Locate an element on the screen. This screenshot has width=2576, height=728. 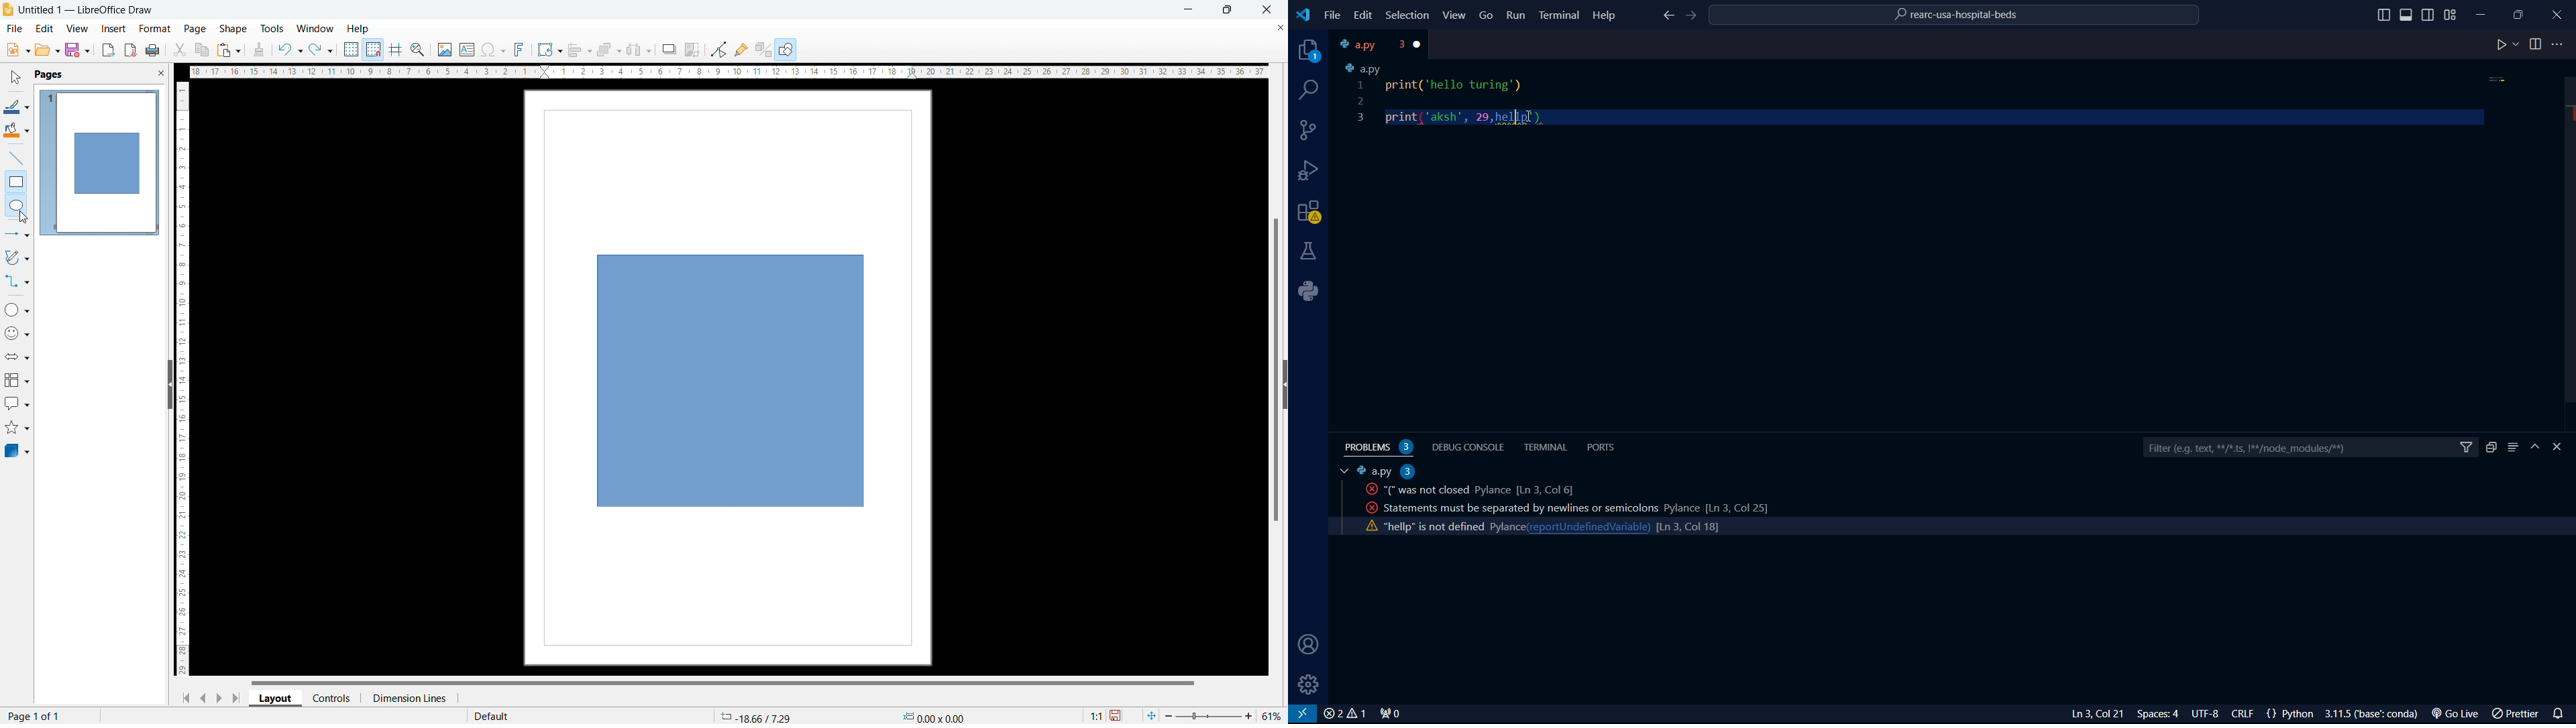
print is located at coordinates (152, 51).